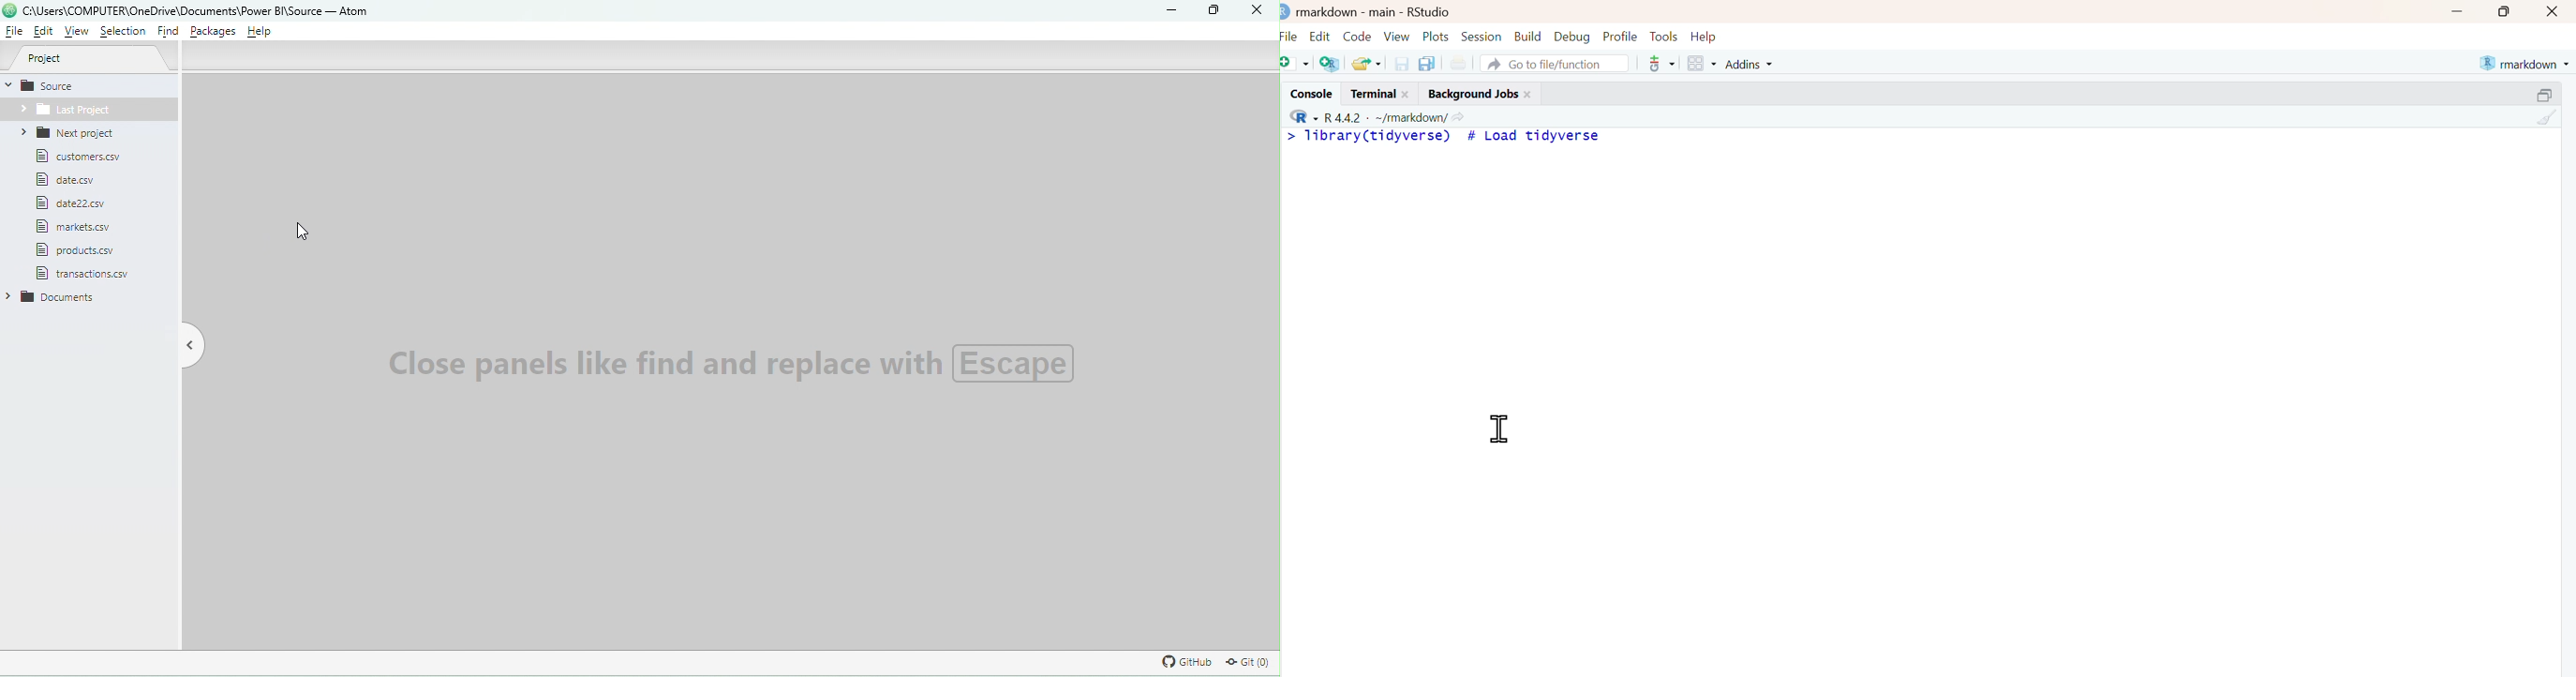 Image resolution: width=2576 pixels, height=700 pixels. What do you see at coordinates (1663, 35) in the screenshot?
I see `Tools` at bounding box center [1663, 35].